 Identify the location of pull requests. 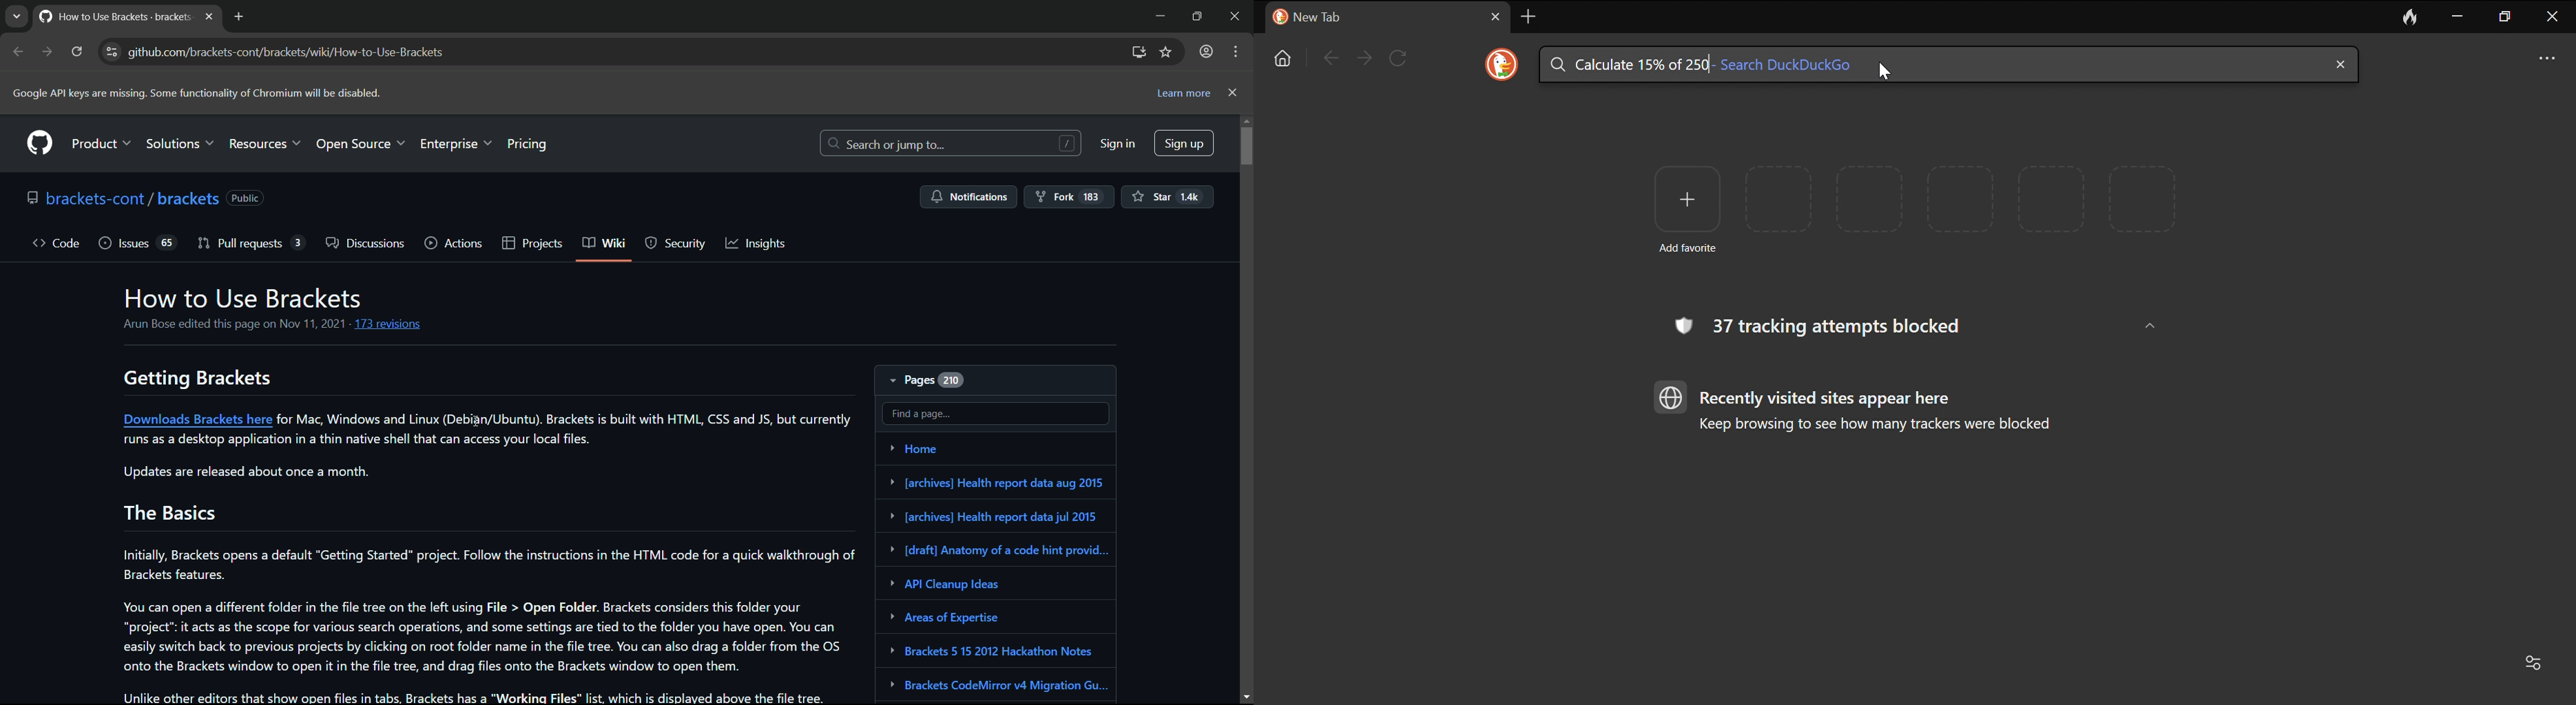
(240, 243).